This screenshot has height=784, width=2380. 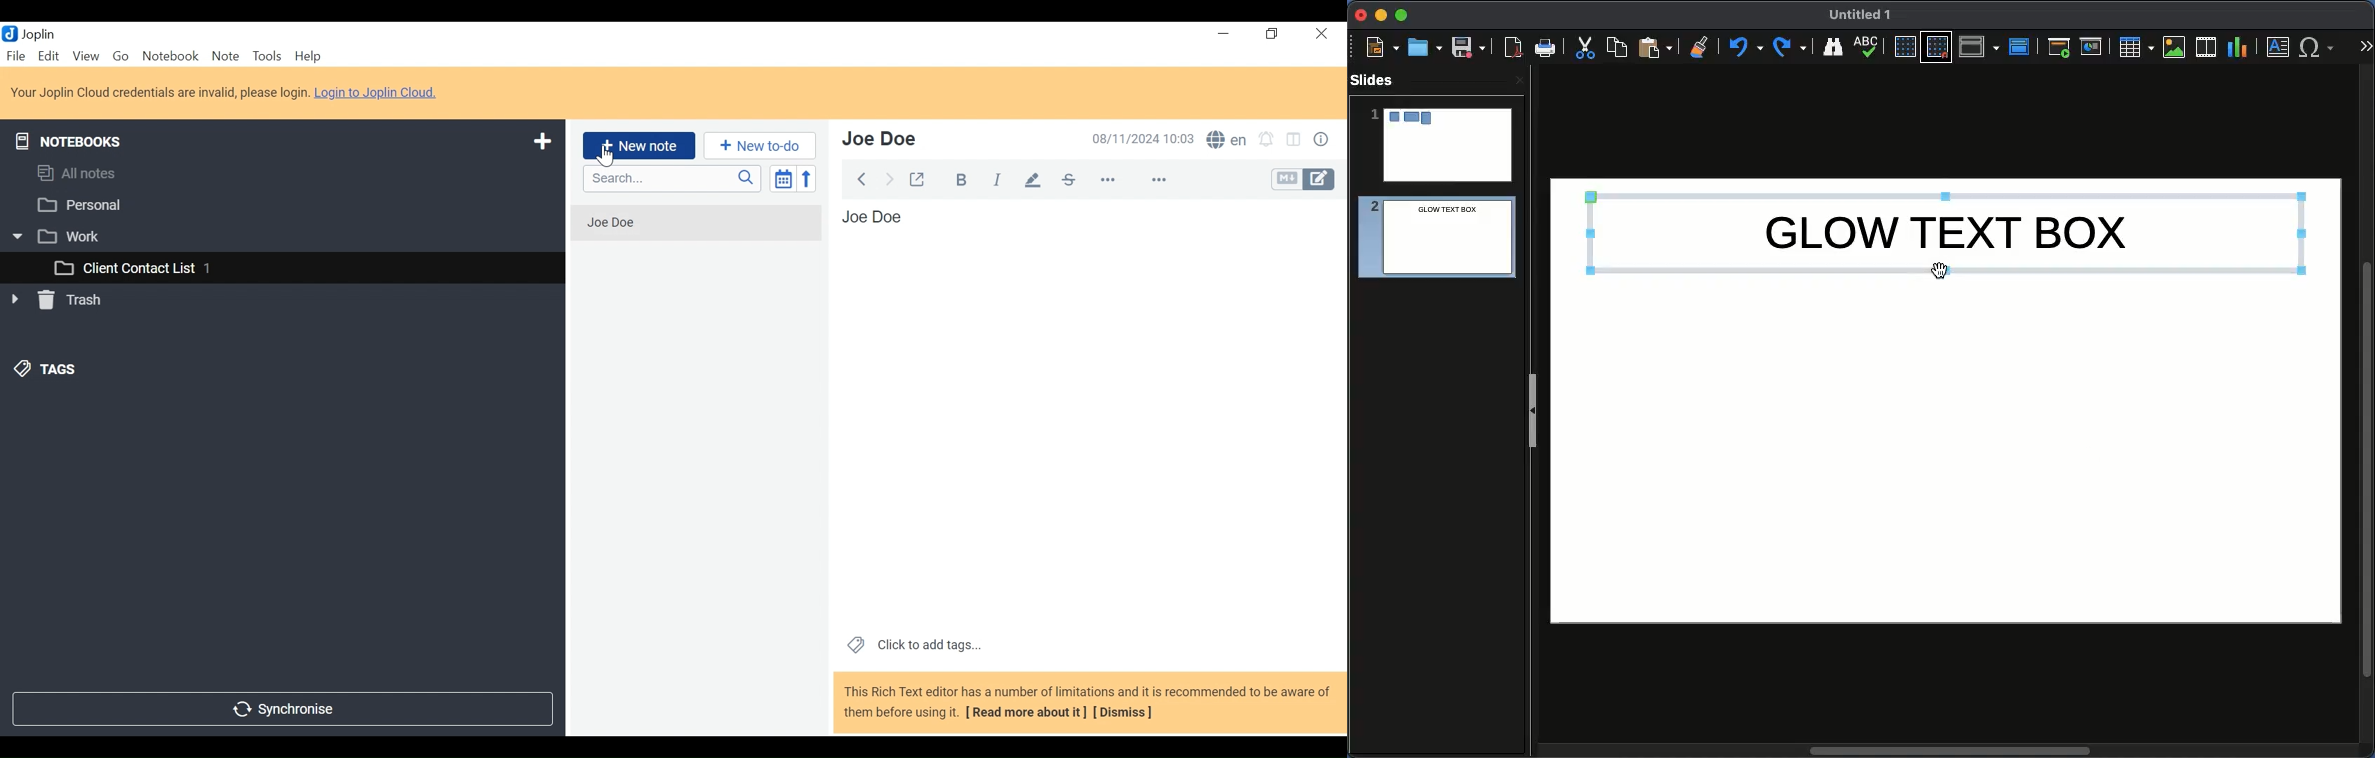 What do you see at coordinates (1944, 272) in the screenshot?
I see `Cursor` at bounding box center [1944, 272].